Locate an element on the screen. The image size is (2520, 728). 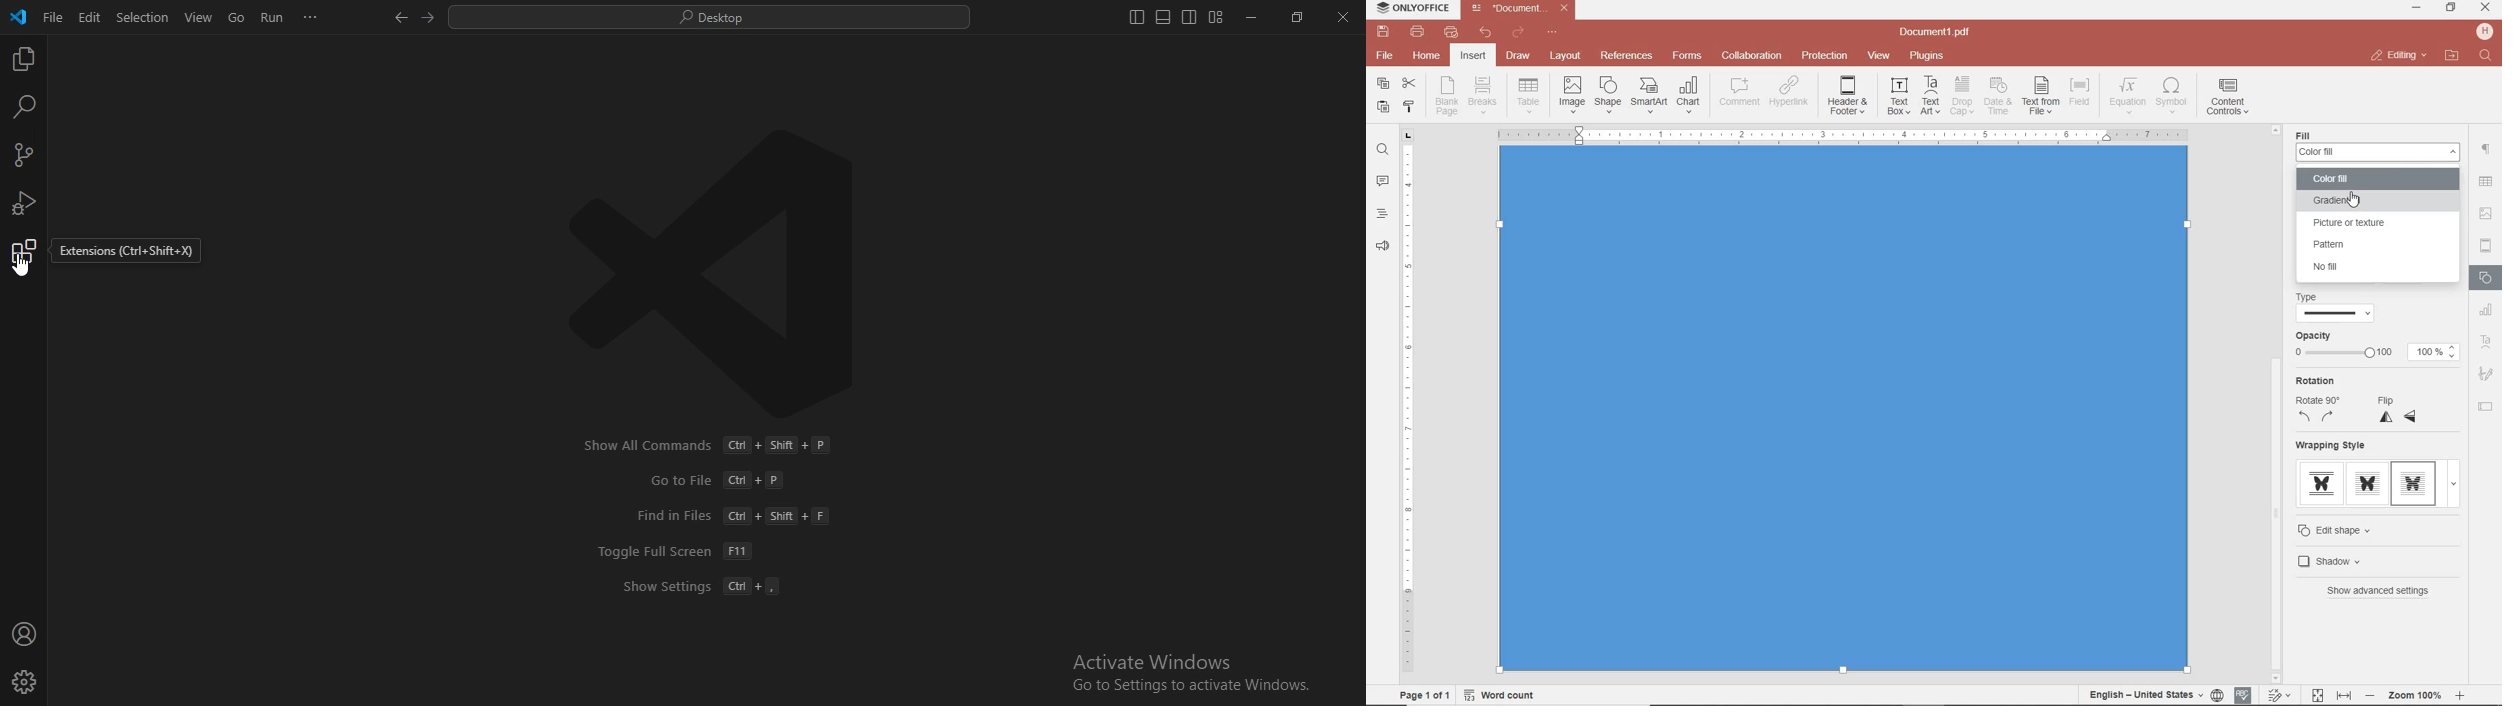
insert is located at coordinates (1472, 57).